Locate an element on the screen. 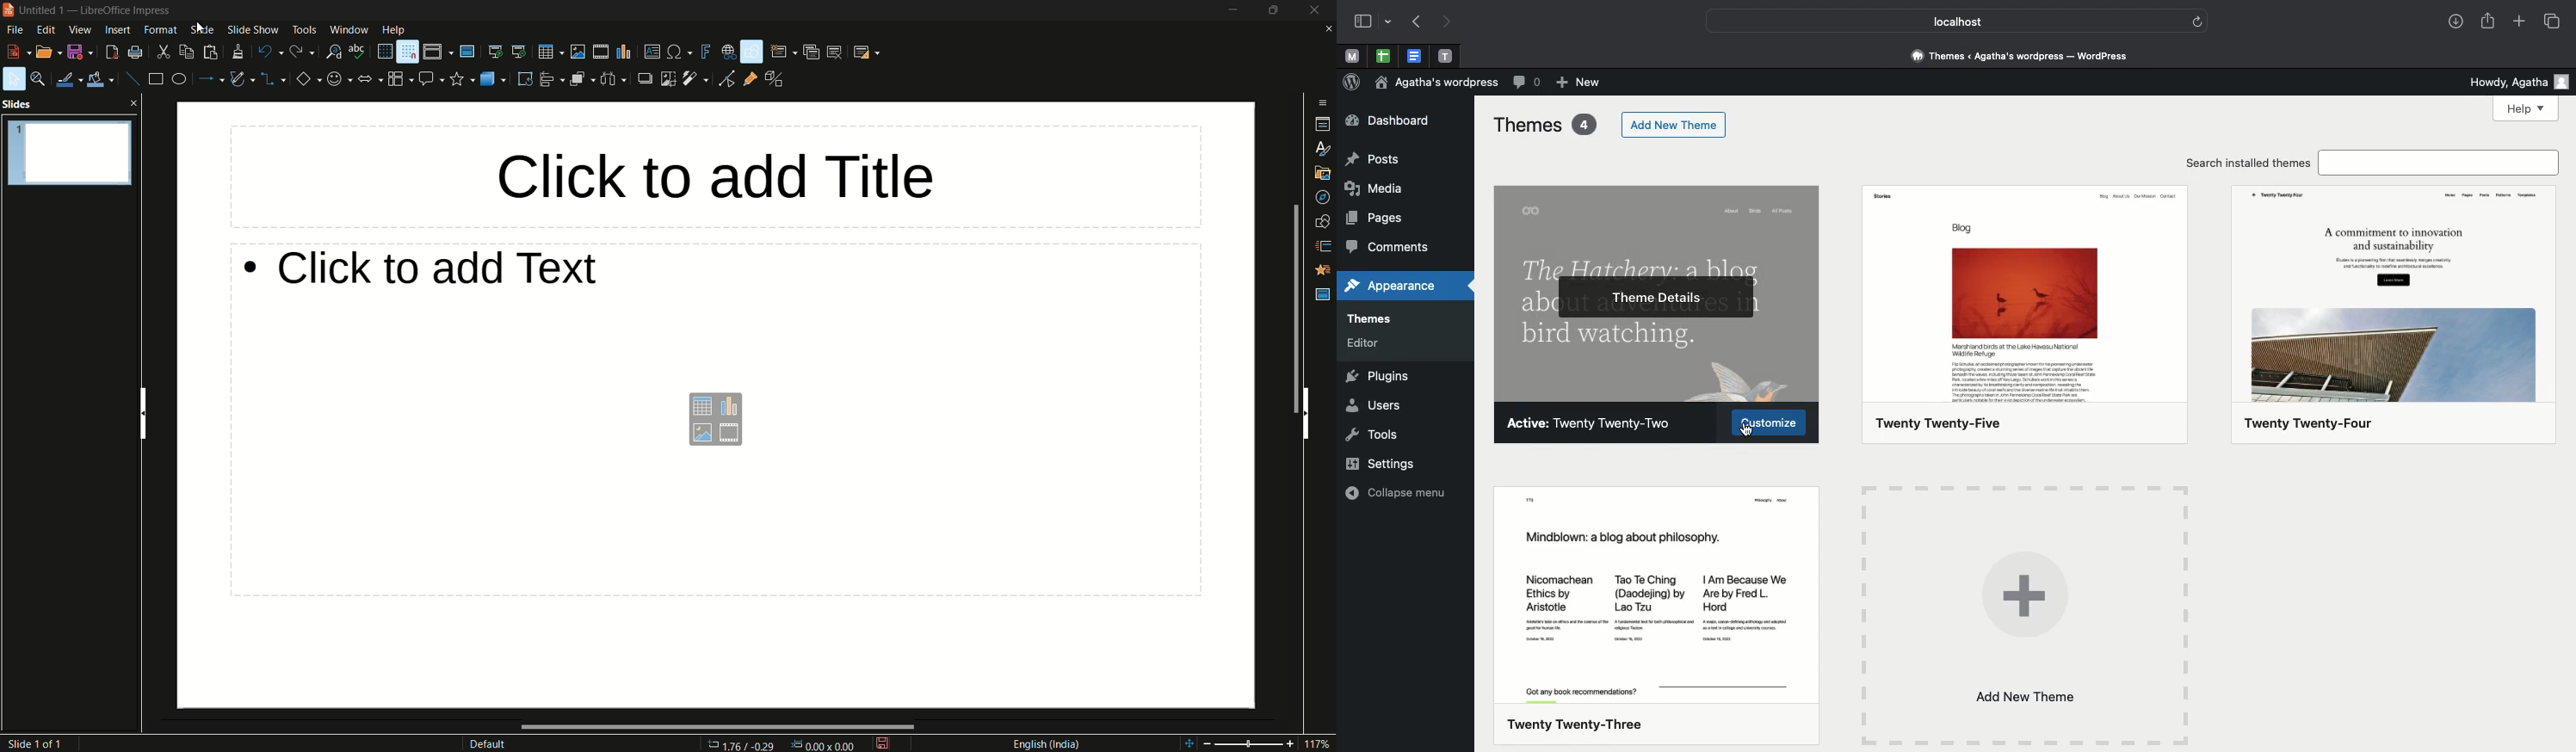 The width and height of the screenshot is (2576, 756). Comments is located at coordinates (1393, 249).